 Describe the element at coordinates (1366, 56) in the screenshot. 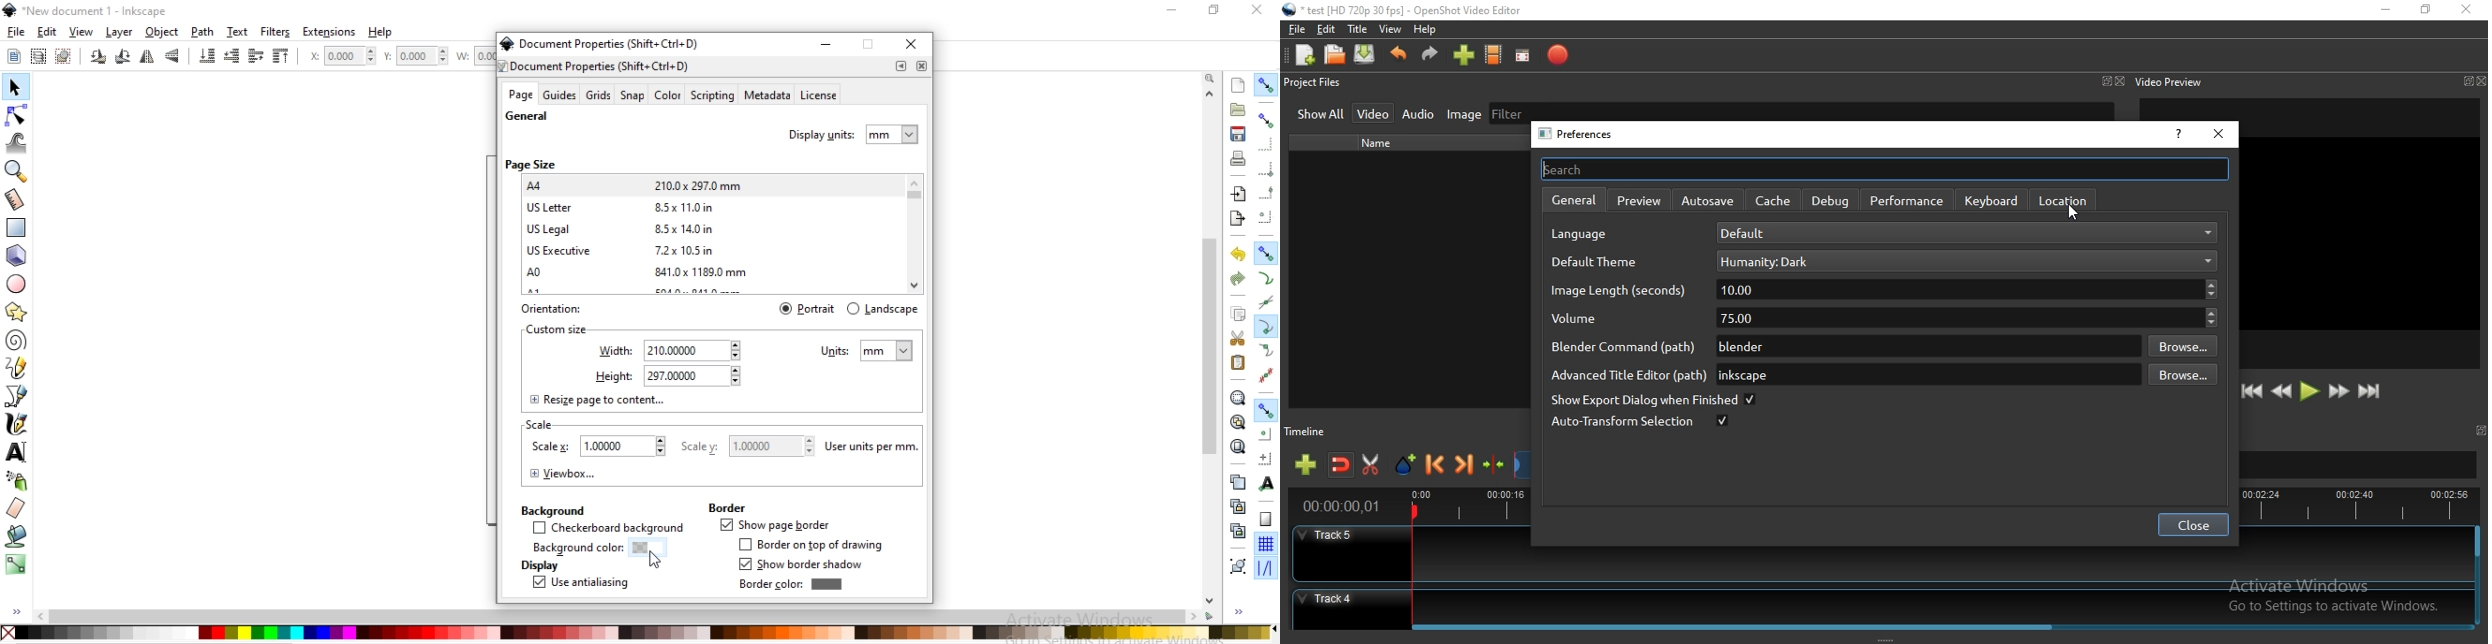

I see `Save project ` at that location.